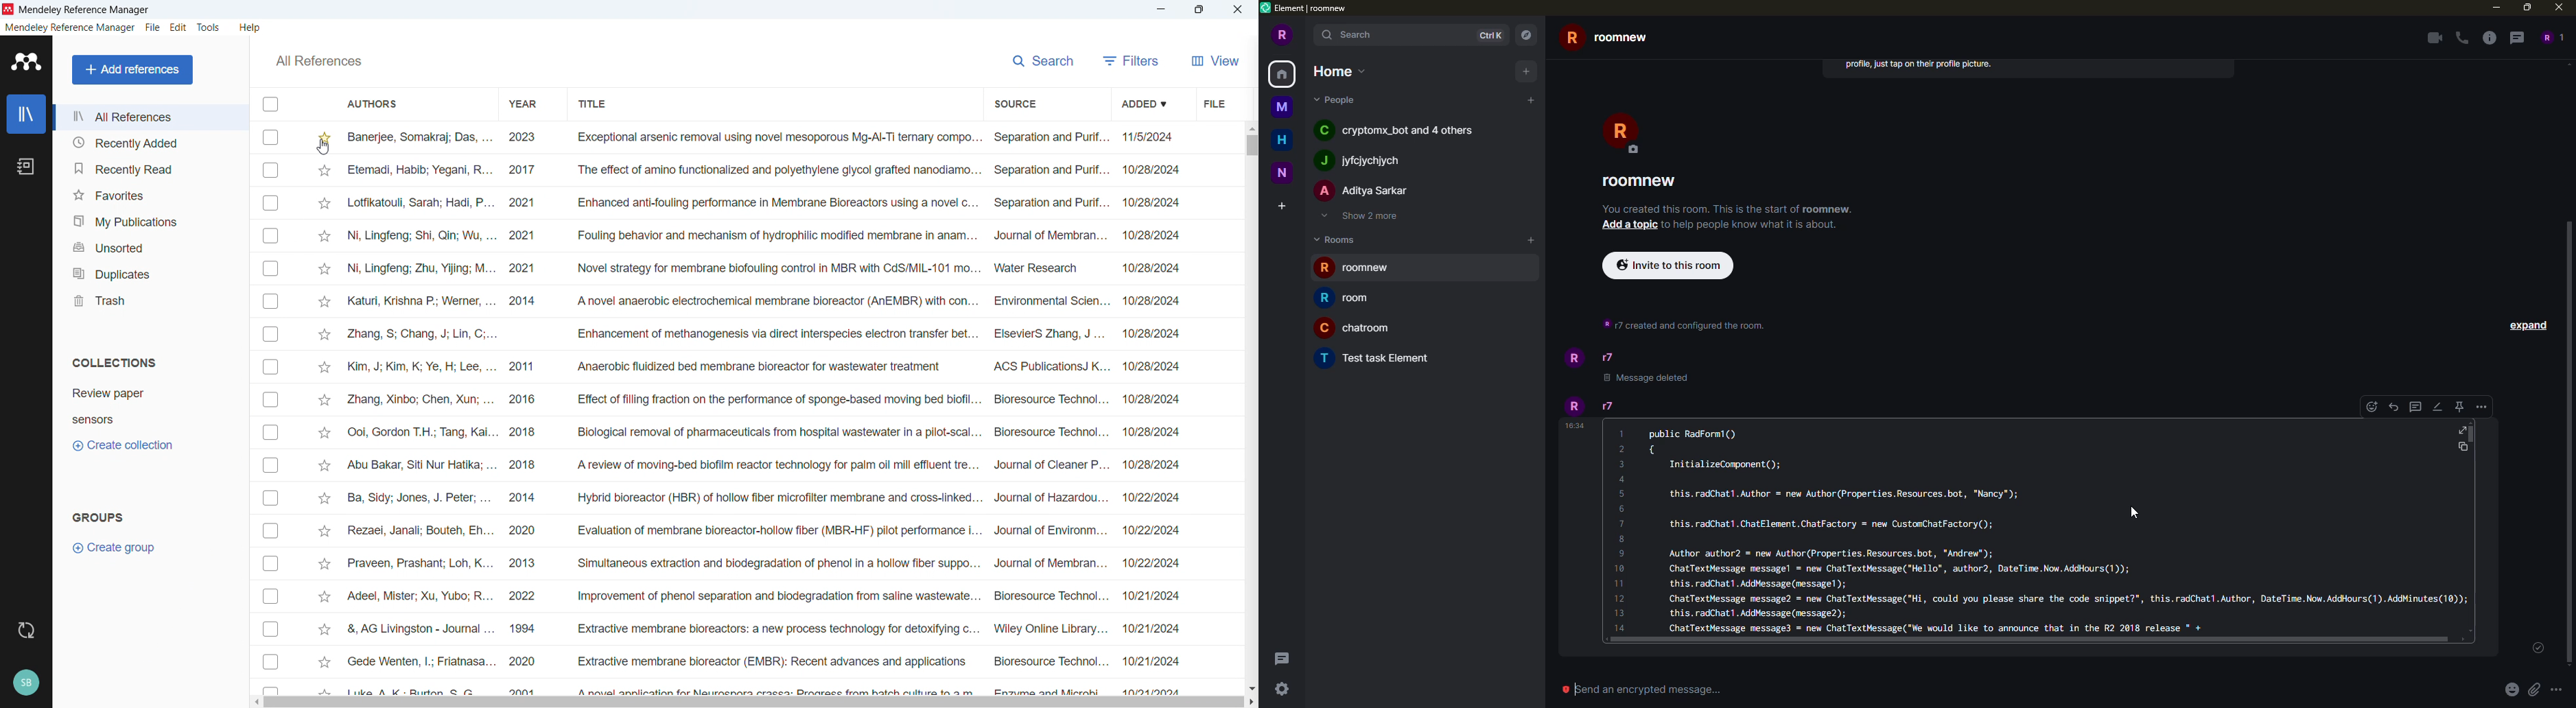  Describe the element at coordinates (1491, 35) in the screenshot. I see `ctrlk` at that location.